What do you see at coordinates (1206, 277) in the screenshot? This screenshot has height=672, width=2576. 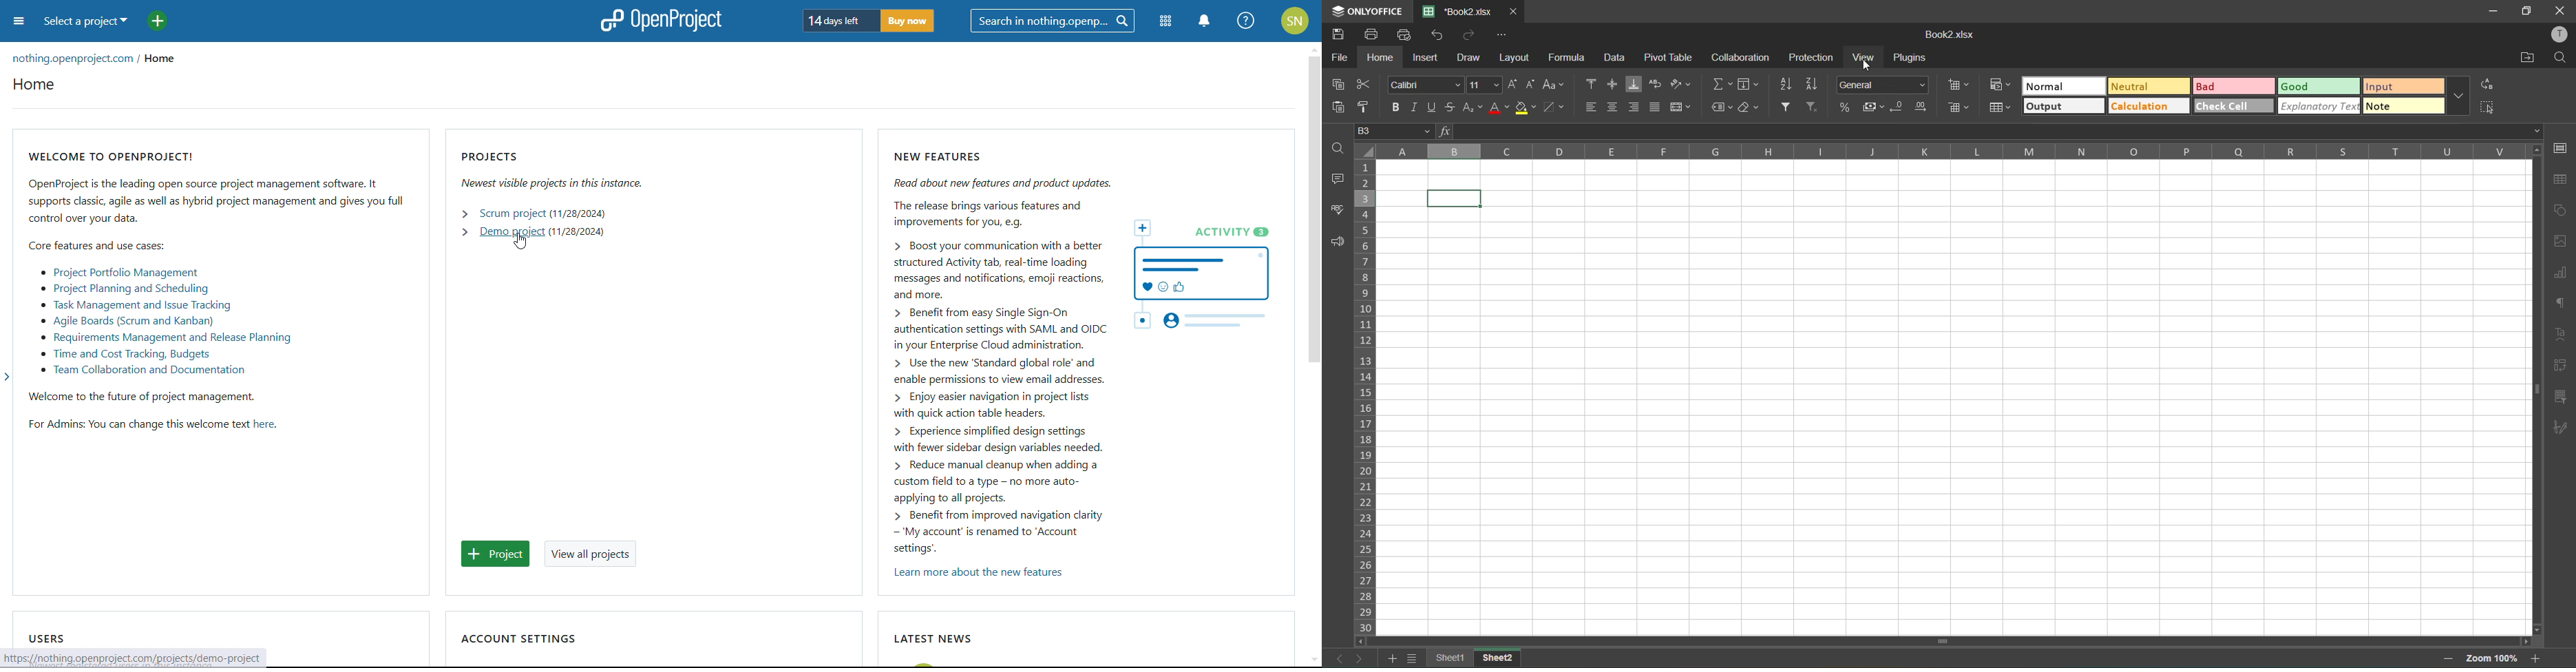 I see `activity 1` at bounding box center [1206, 277].